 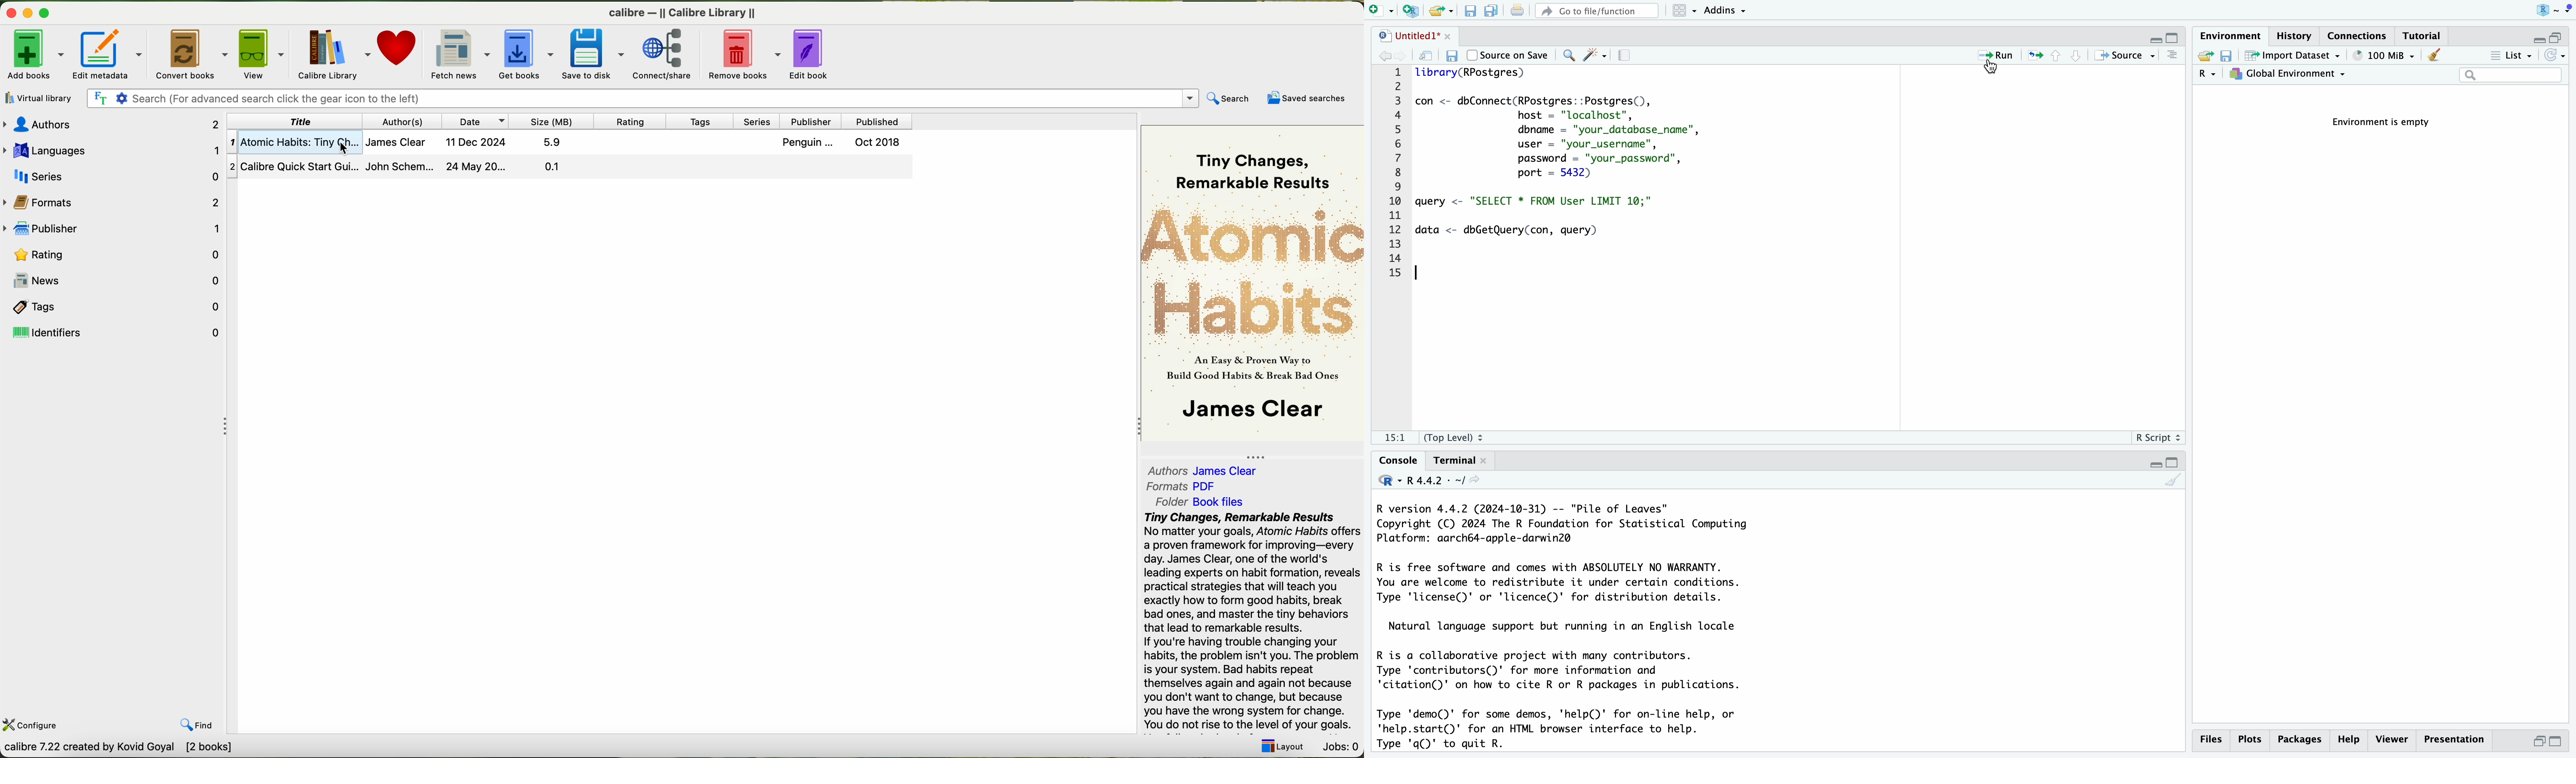 I want to click on save workspace as, so click(x=2230, y=57).